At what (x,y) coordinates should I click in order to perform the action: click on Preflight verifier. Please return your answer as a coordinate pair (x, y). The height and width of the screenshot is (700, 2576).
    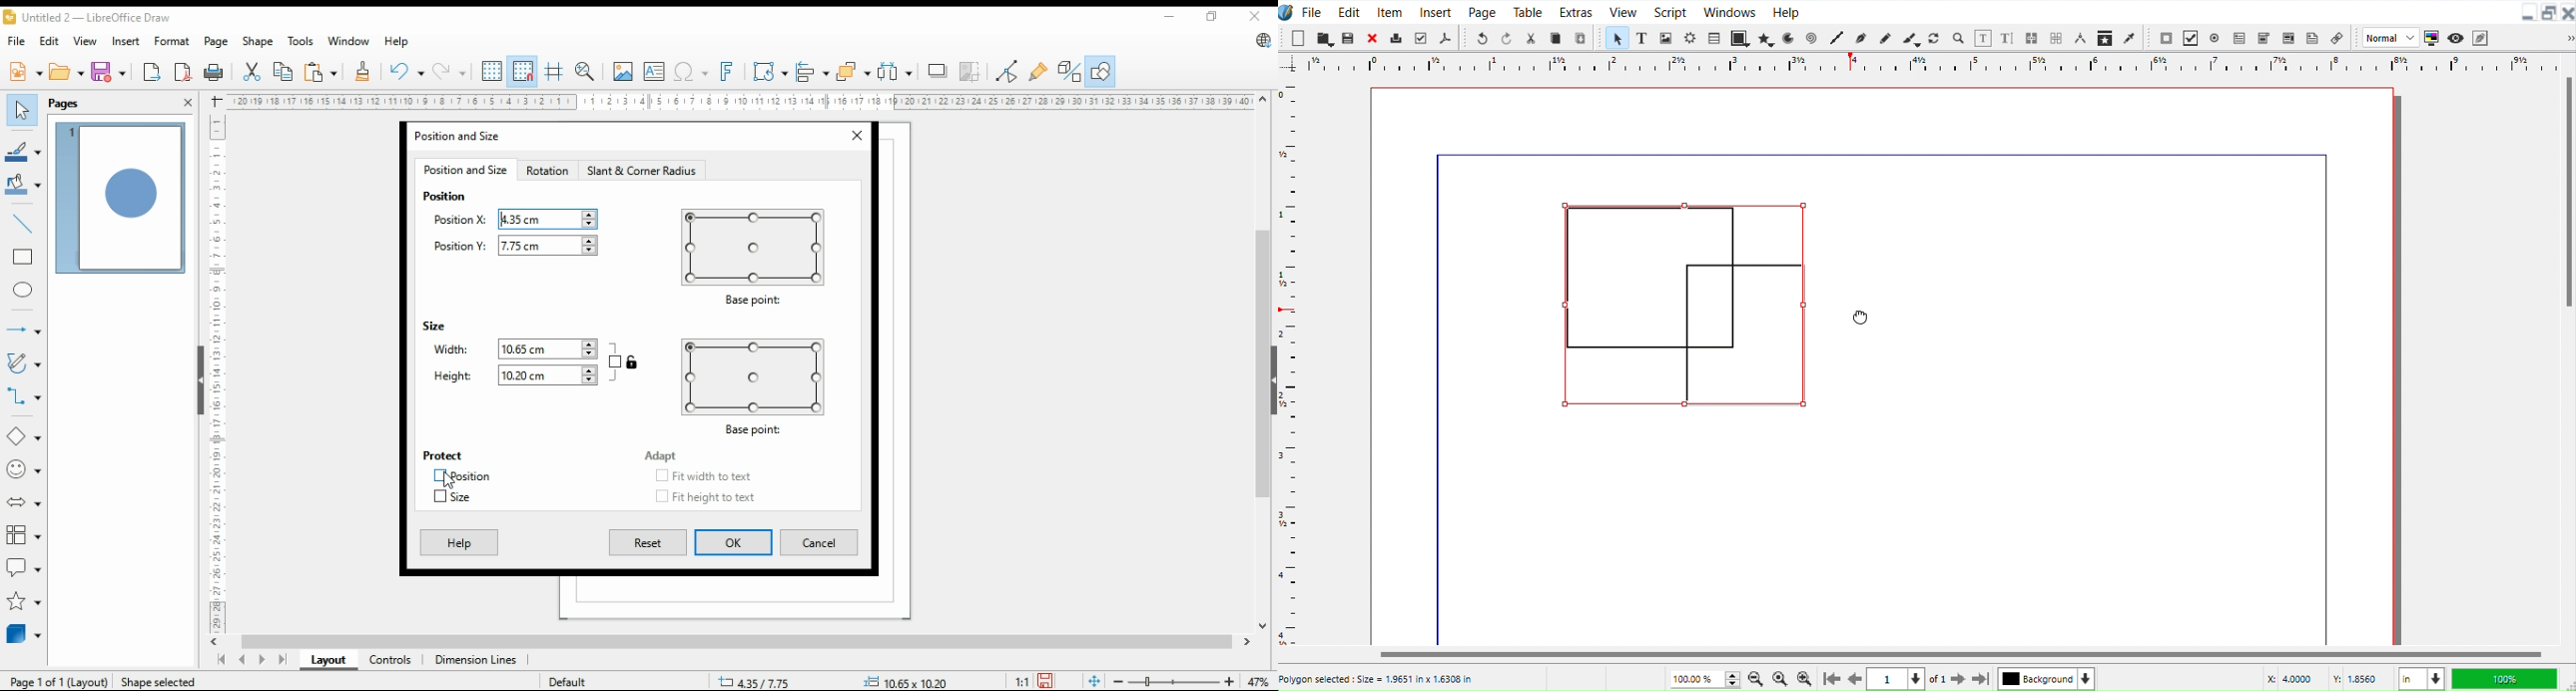
    Looking at the image, I should click on (1421, 37).